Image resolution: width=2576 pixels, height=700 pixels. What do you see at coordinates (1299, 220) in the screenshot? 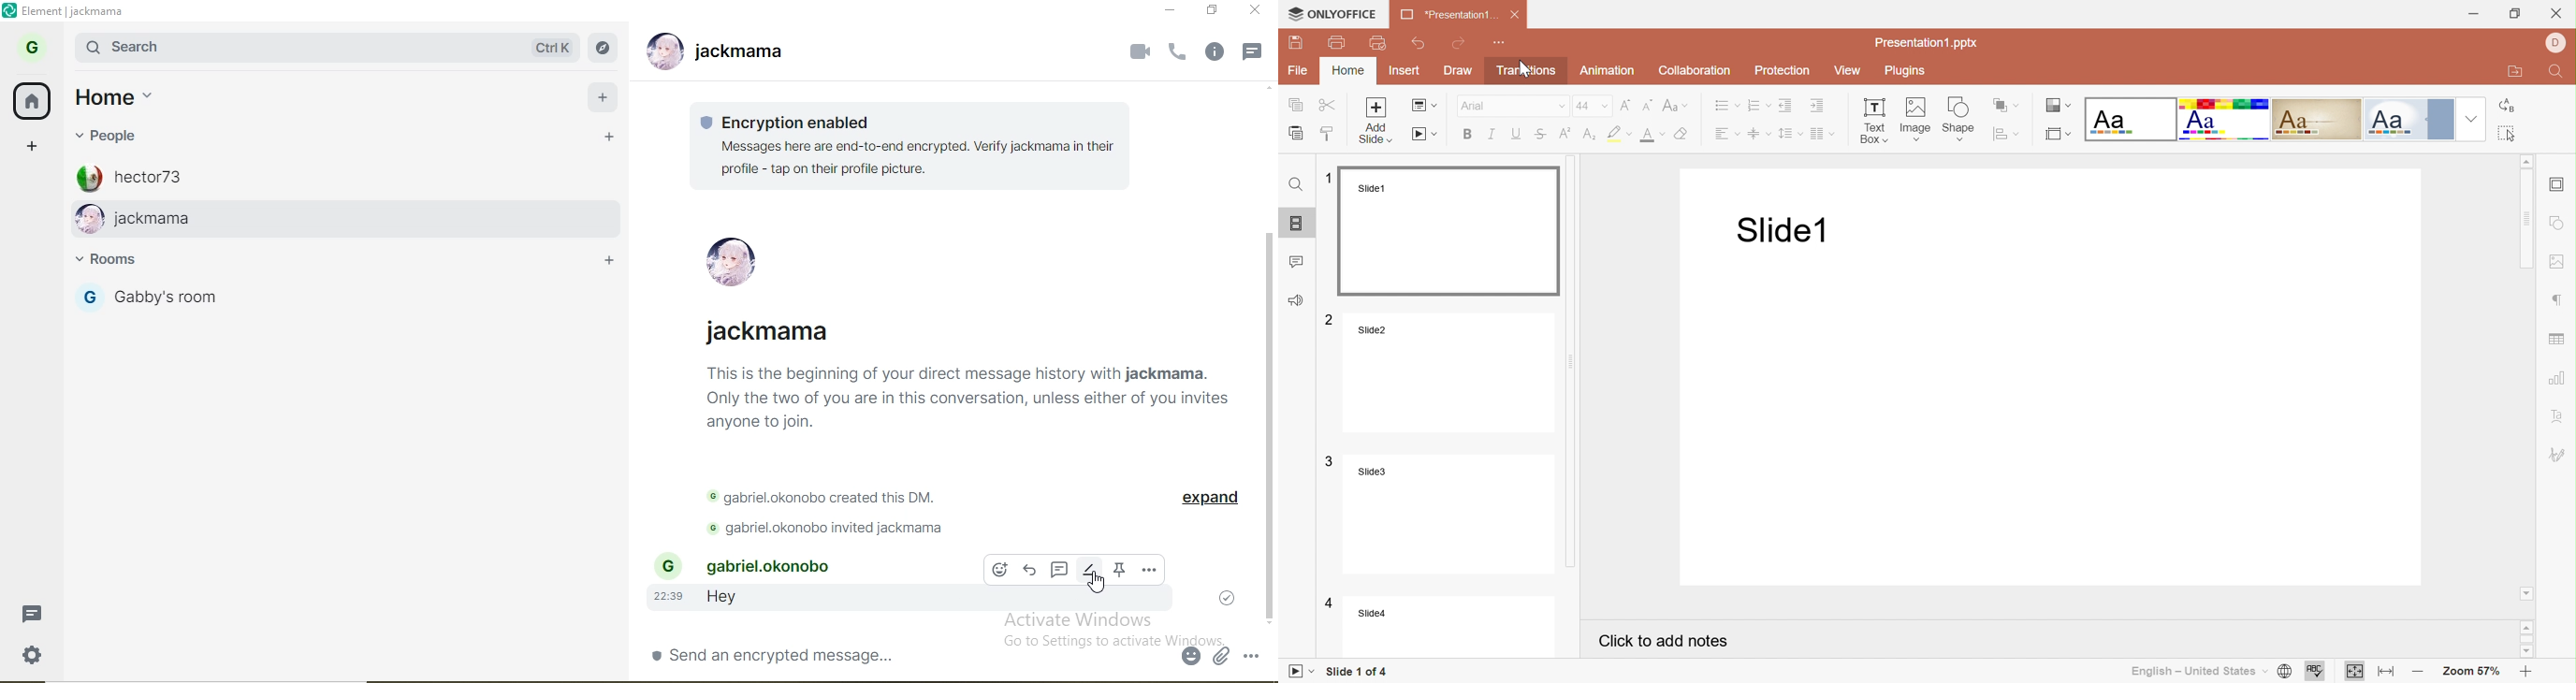
I see `Slides` at bounding box center [1299, 220].